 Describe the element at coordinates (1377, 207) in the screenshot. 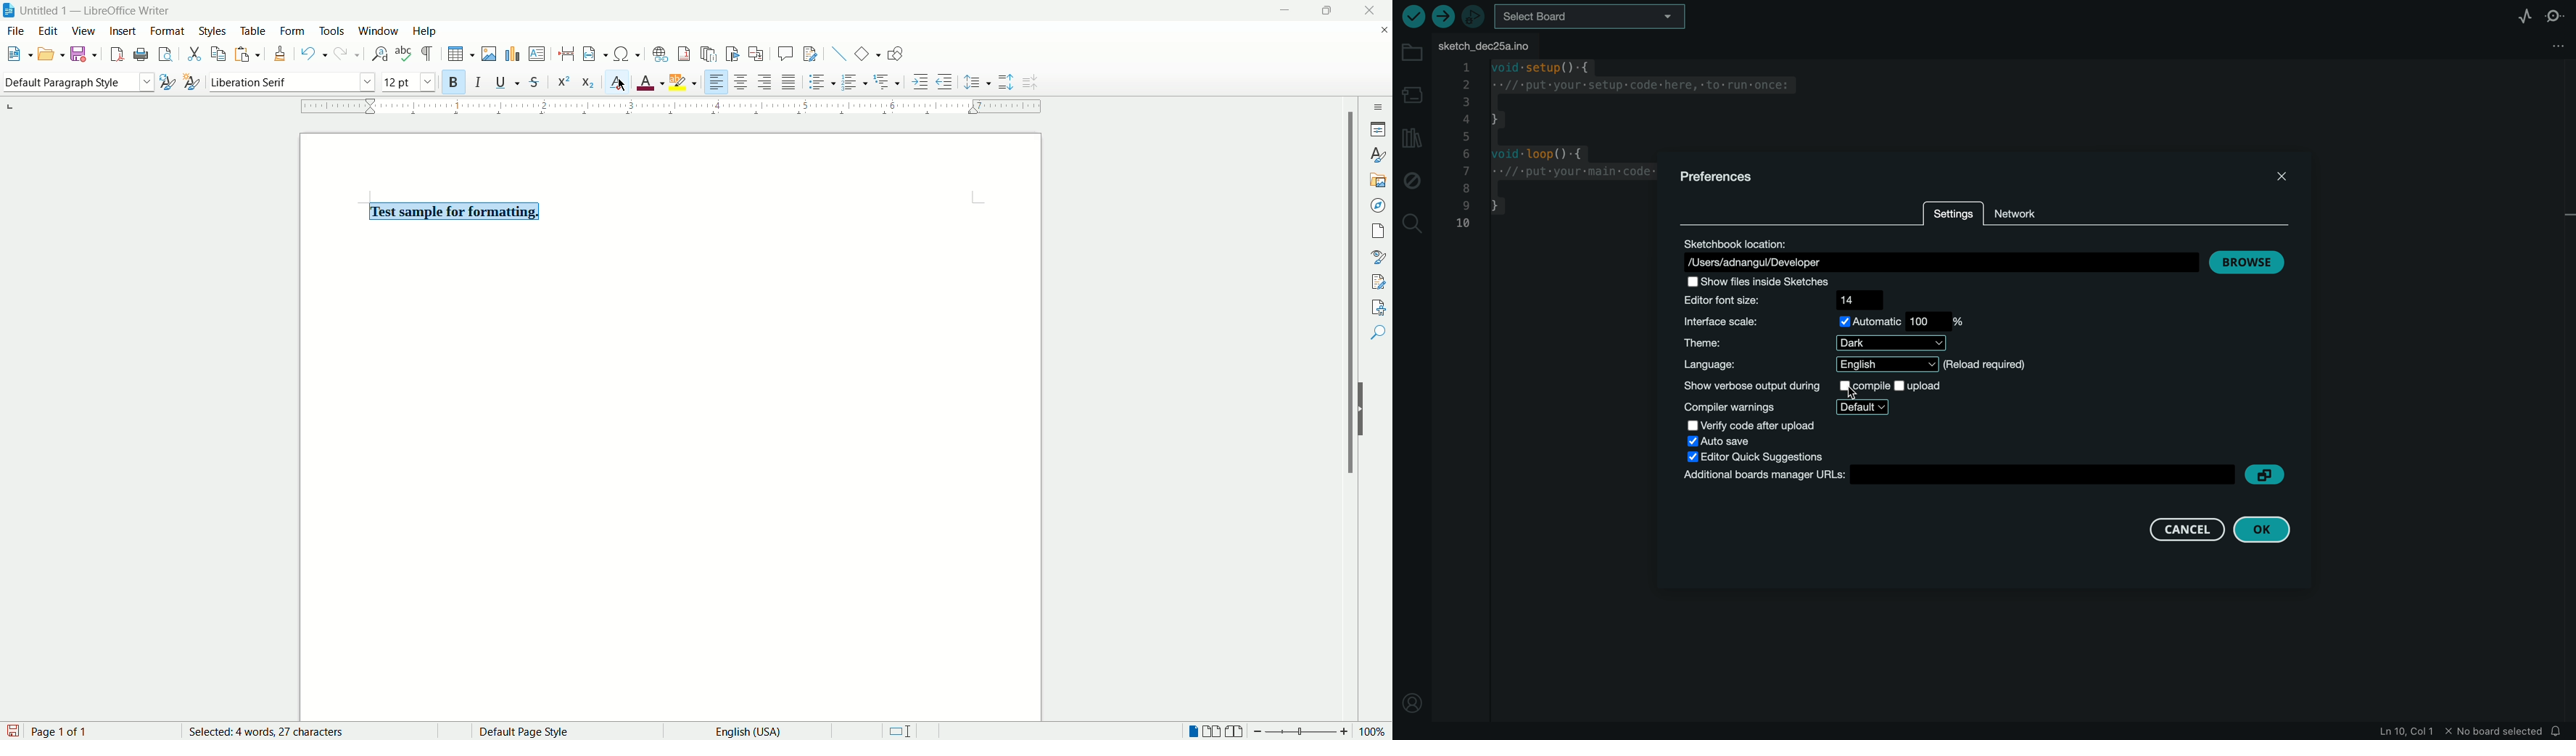

I see `navigator` at that location.